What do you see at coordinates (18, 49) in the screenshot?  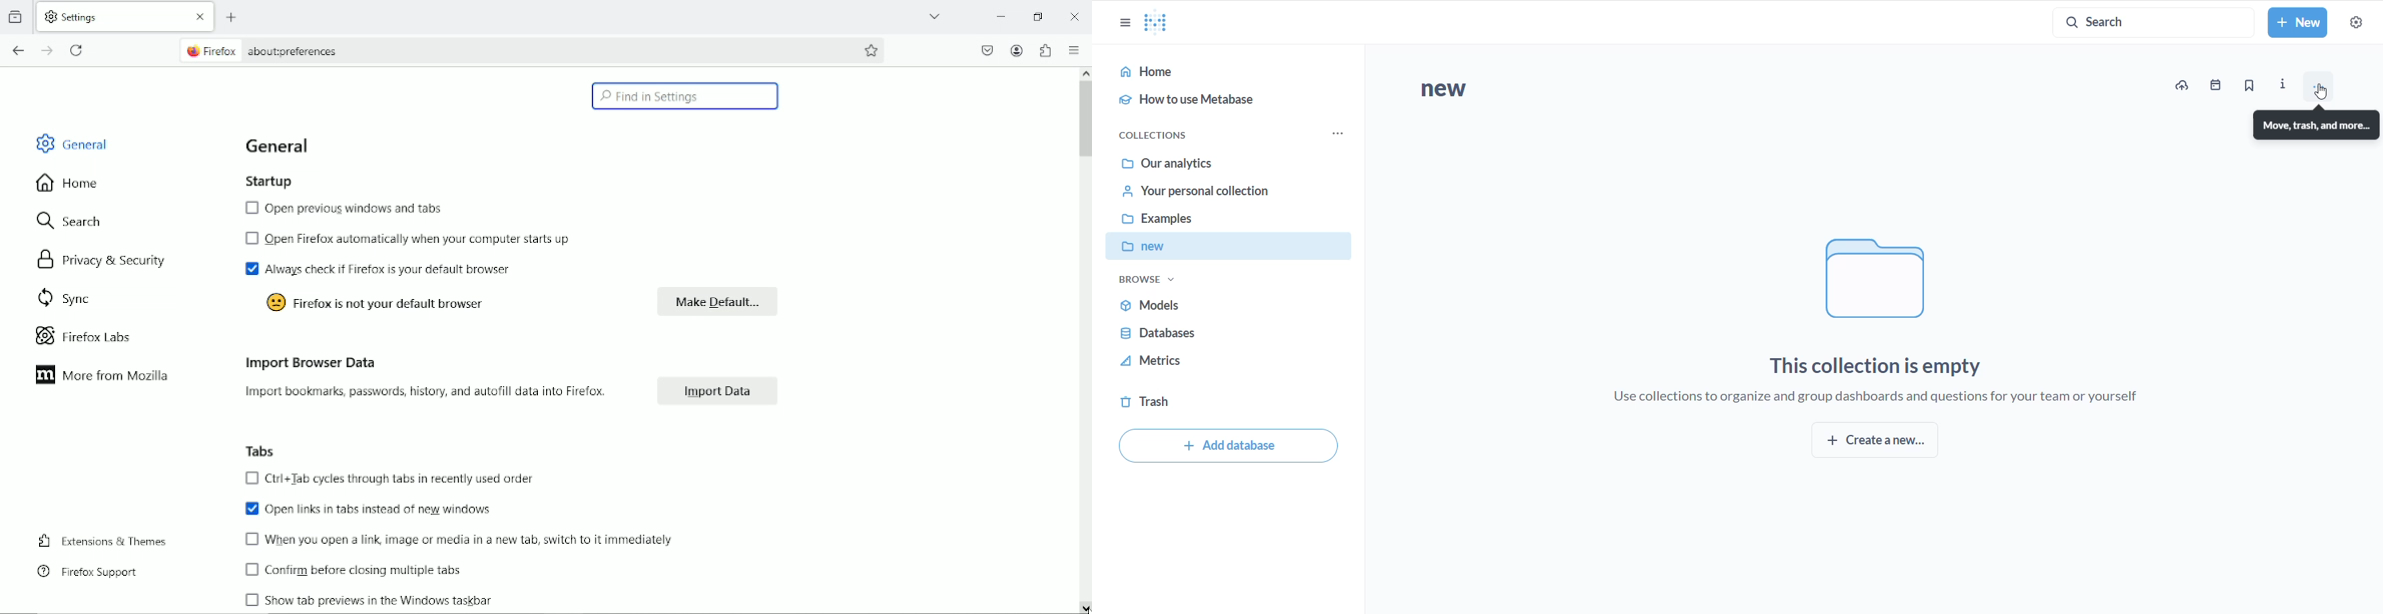 I see `Go back` at bounding box center [18, 49].